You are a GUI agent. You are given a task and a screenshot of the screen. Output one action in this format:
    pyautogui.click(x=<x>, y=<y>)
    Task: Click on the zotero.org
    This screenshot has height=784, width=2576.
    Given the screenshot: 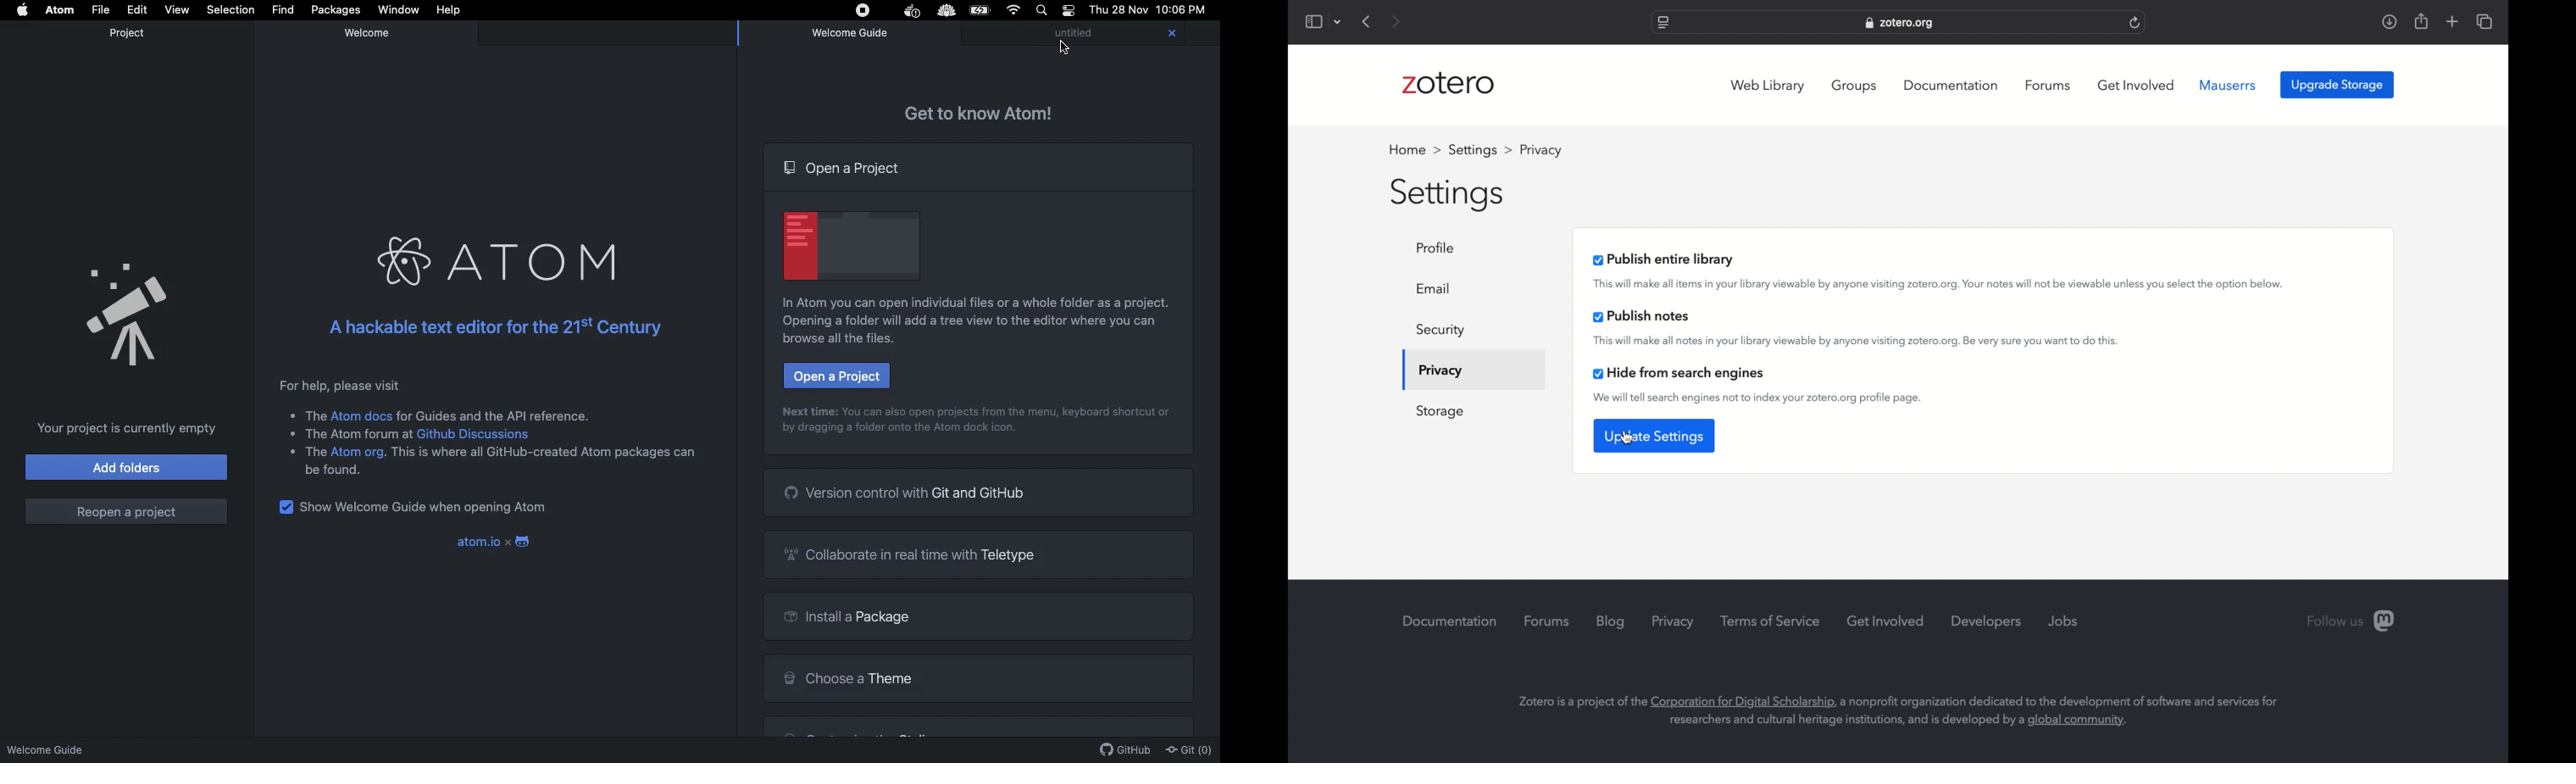 What is the action you would take?
    pyautogui.click(x=1901, y=23)
    